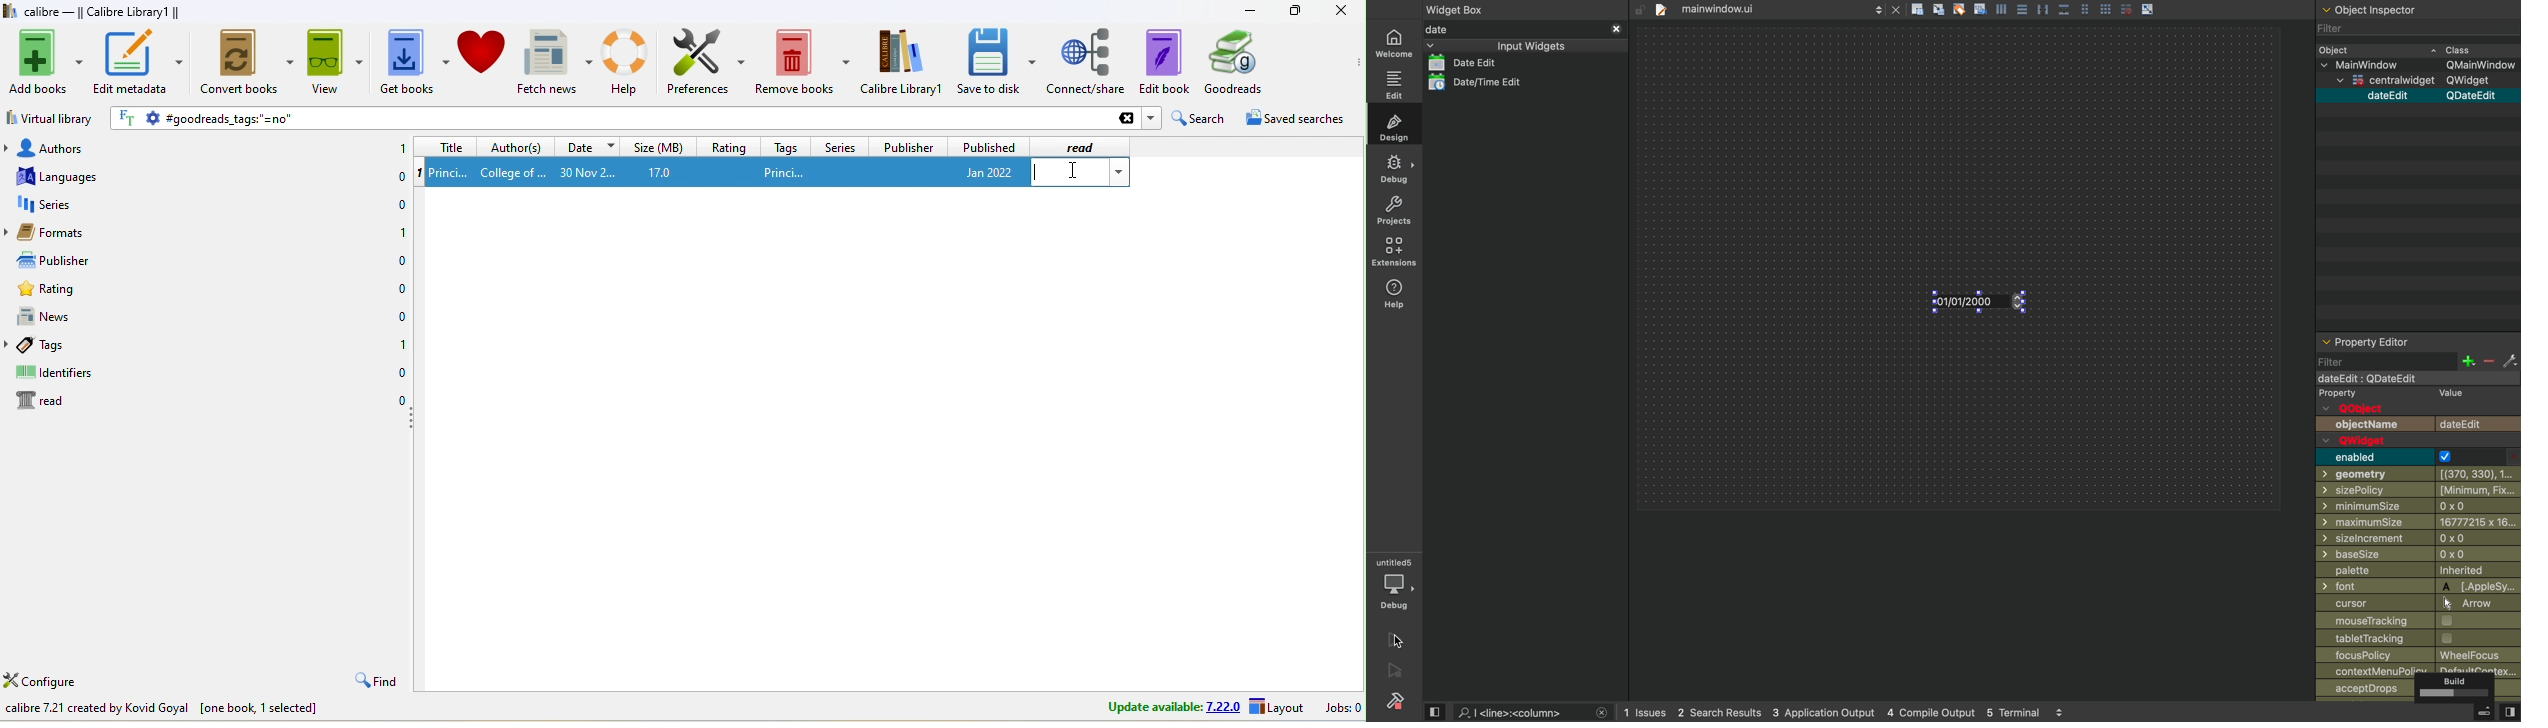 This screenshot has width=2548, height=728. Describe the element at coordinates (652, 118) in the screenshot. I see `goodreads tags ''=no''` at that location.